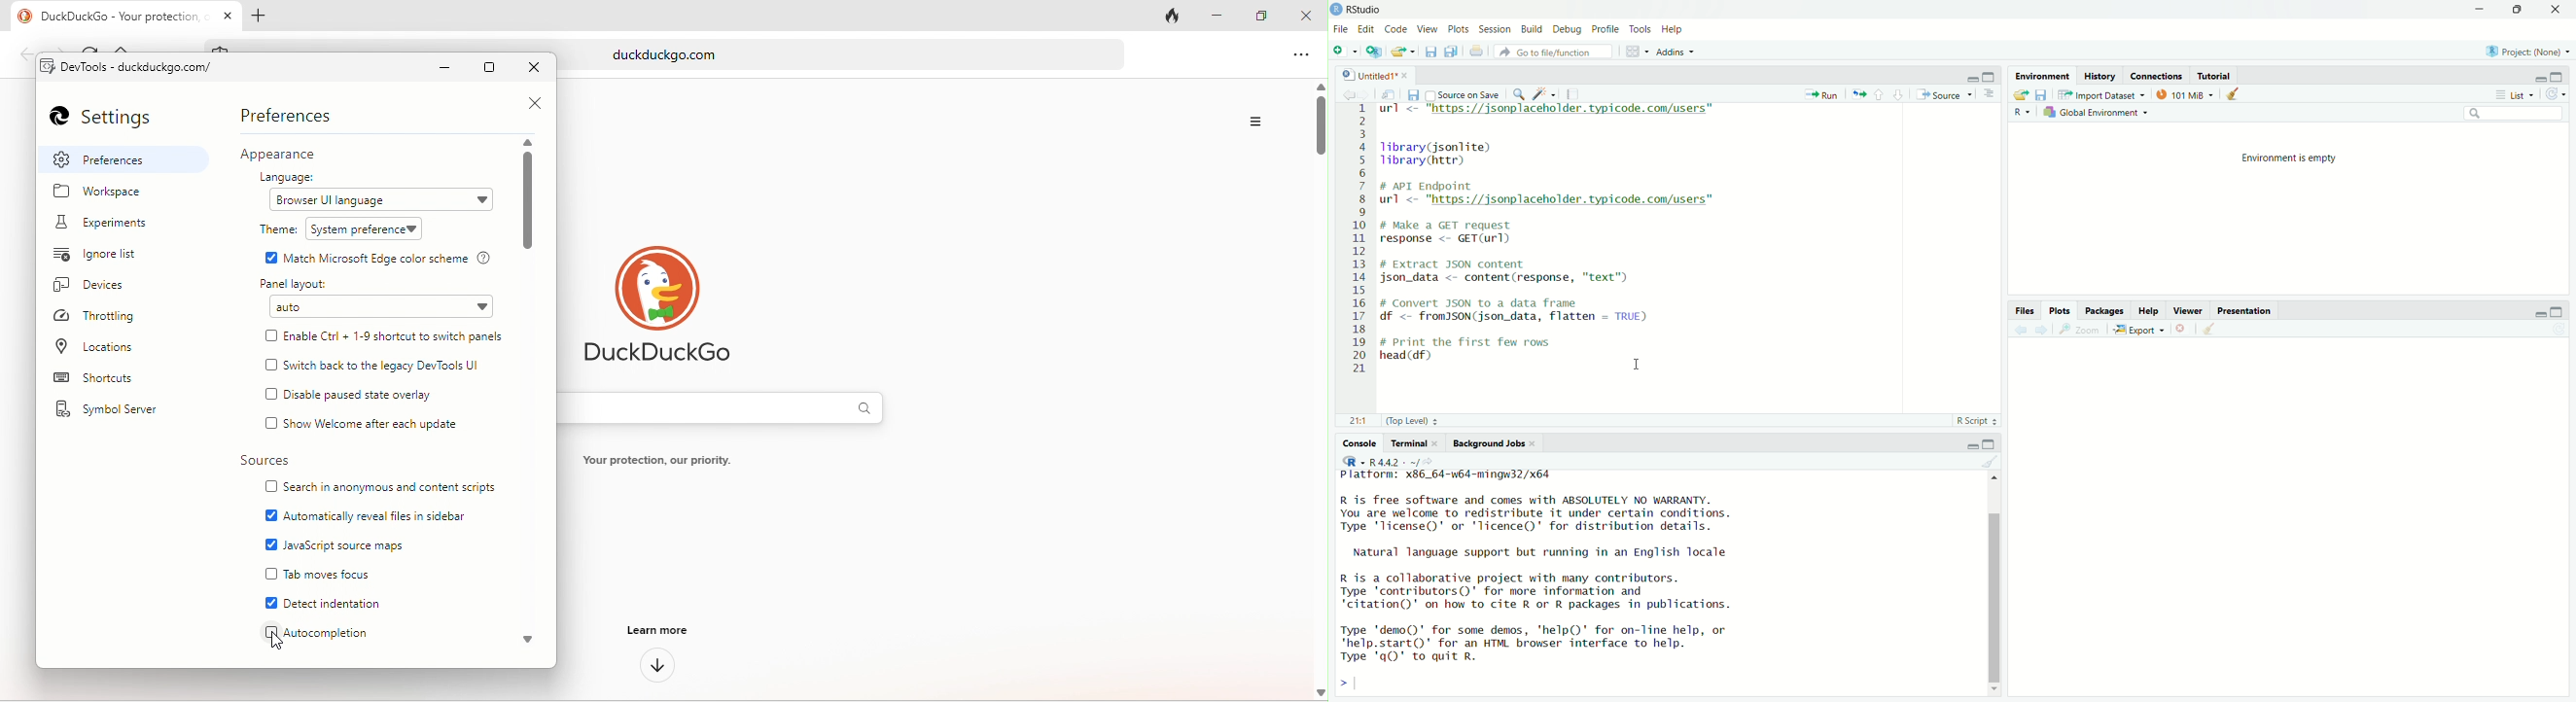  What do you see at coordinates (1990, 94) in the screenshot?
I see `Show Document Outline` at bounding box center [1990, 94].